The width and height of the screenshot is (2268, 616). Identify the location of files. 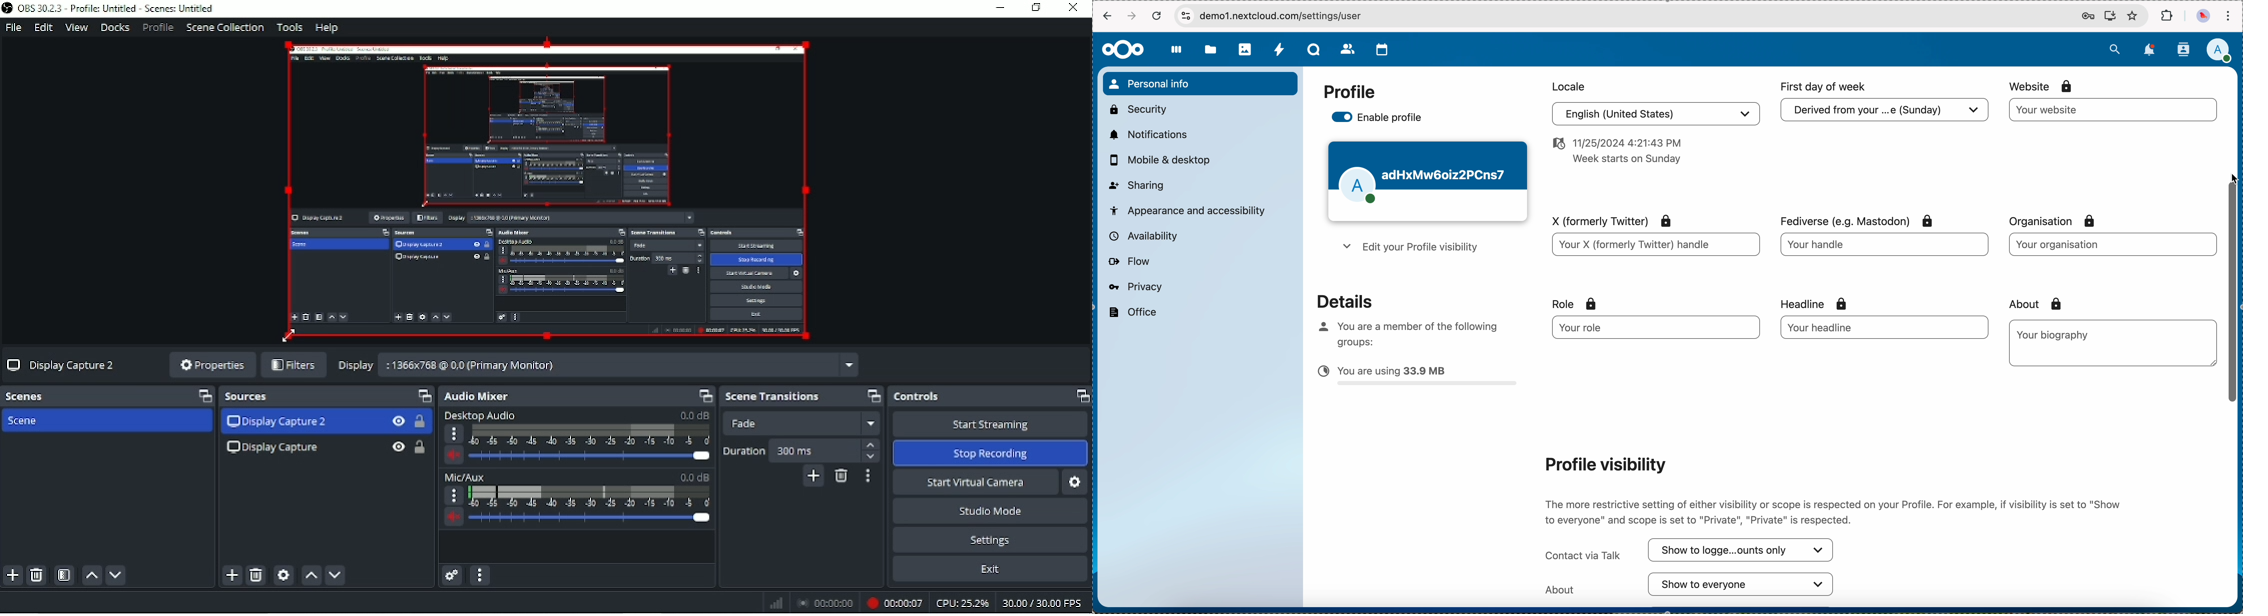
(1211, 51).